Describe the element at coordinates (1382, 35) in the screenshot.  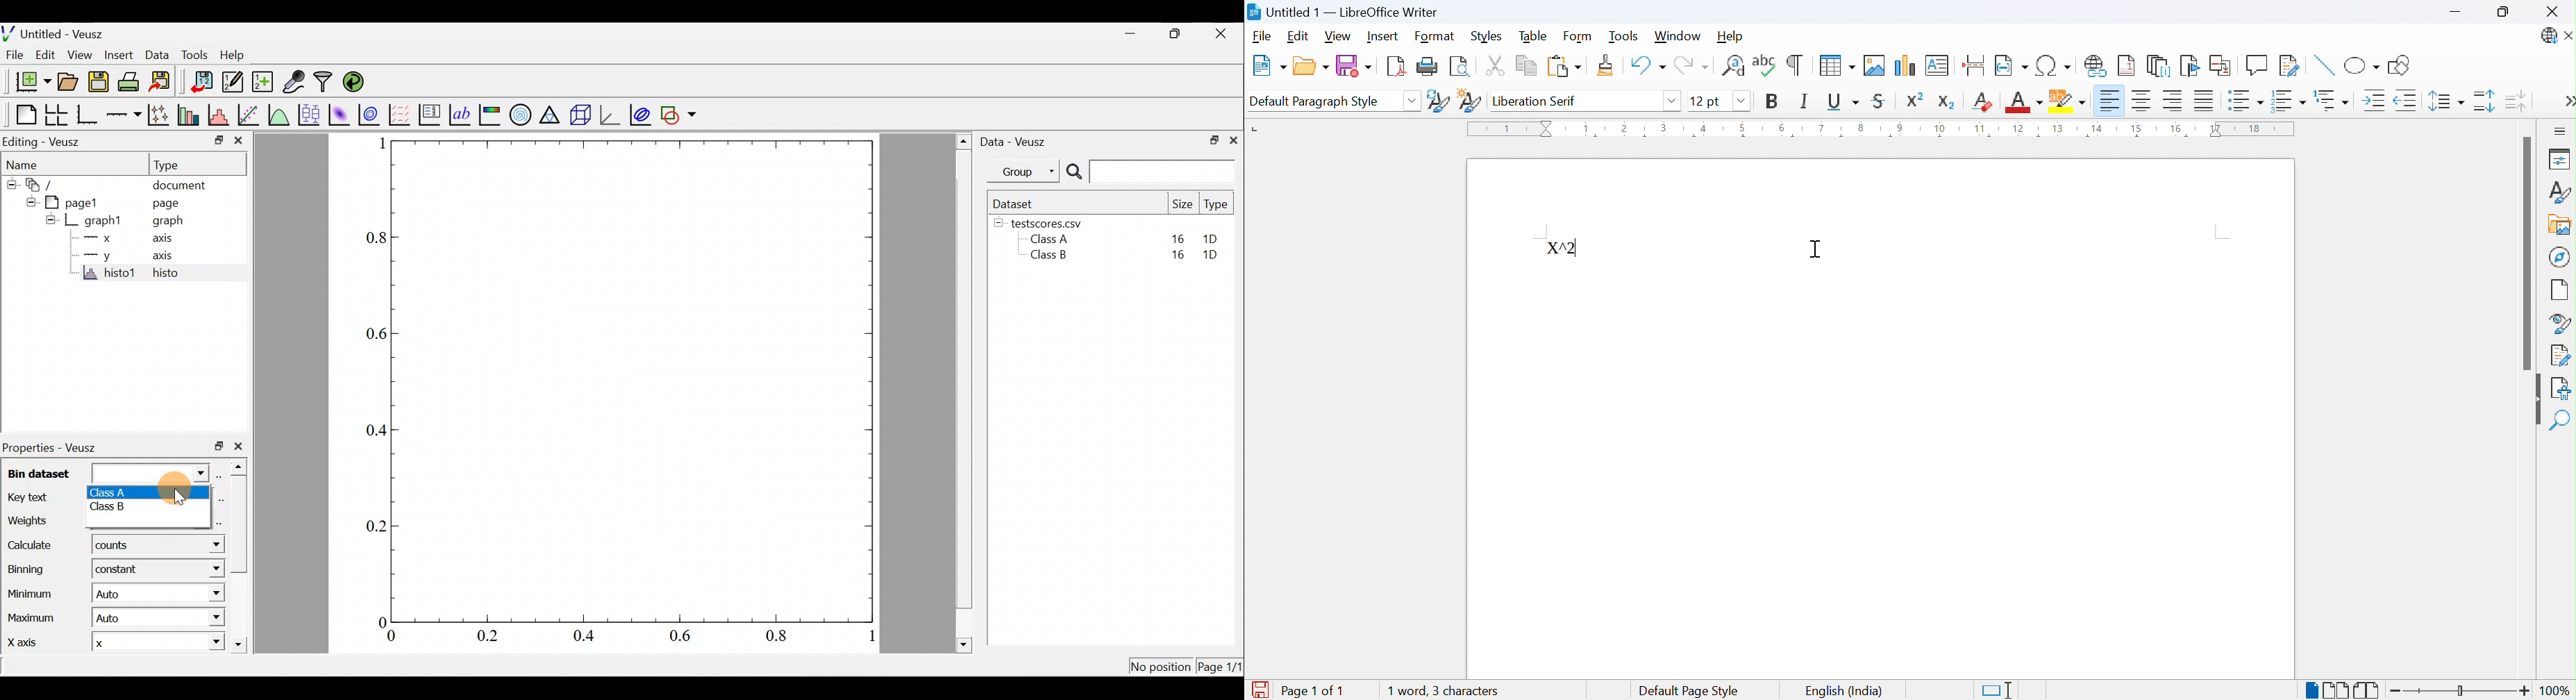
I see `Insert` at that location.